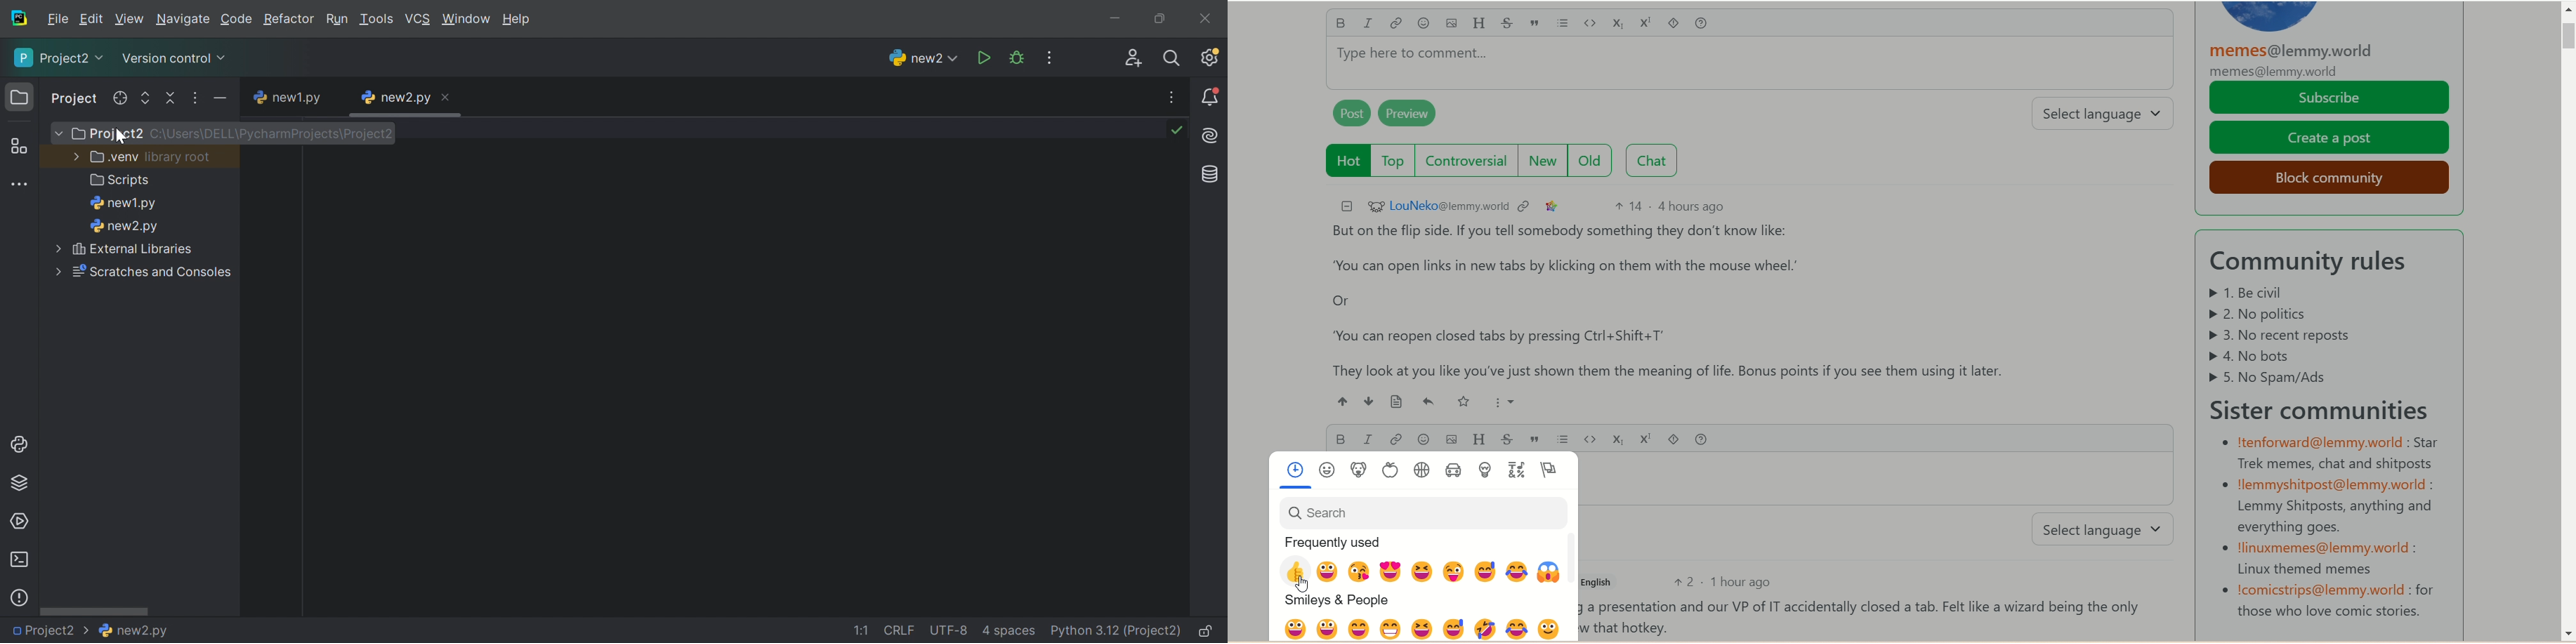 The image size is (2576, 644). Describe the element at coordinates (2296, 60) in the screenshot. I see `memes@lemmy.world` at that location.